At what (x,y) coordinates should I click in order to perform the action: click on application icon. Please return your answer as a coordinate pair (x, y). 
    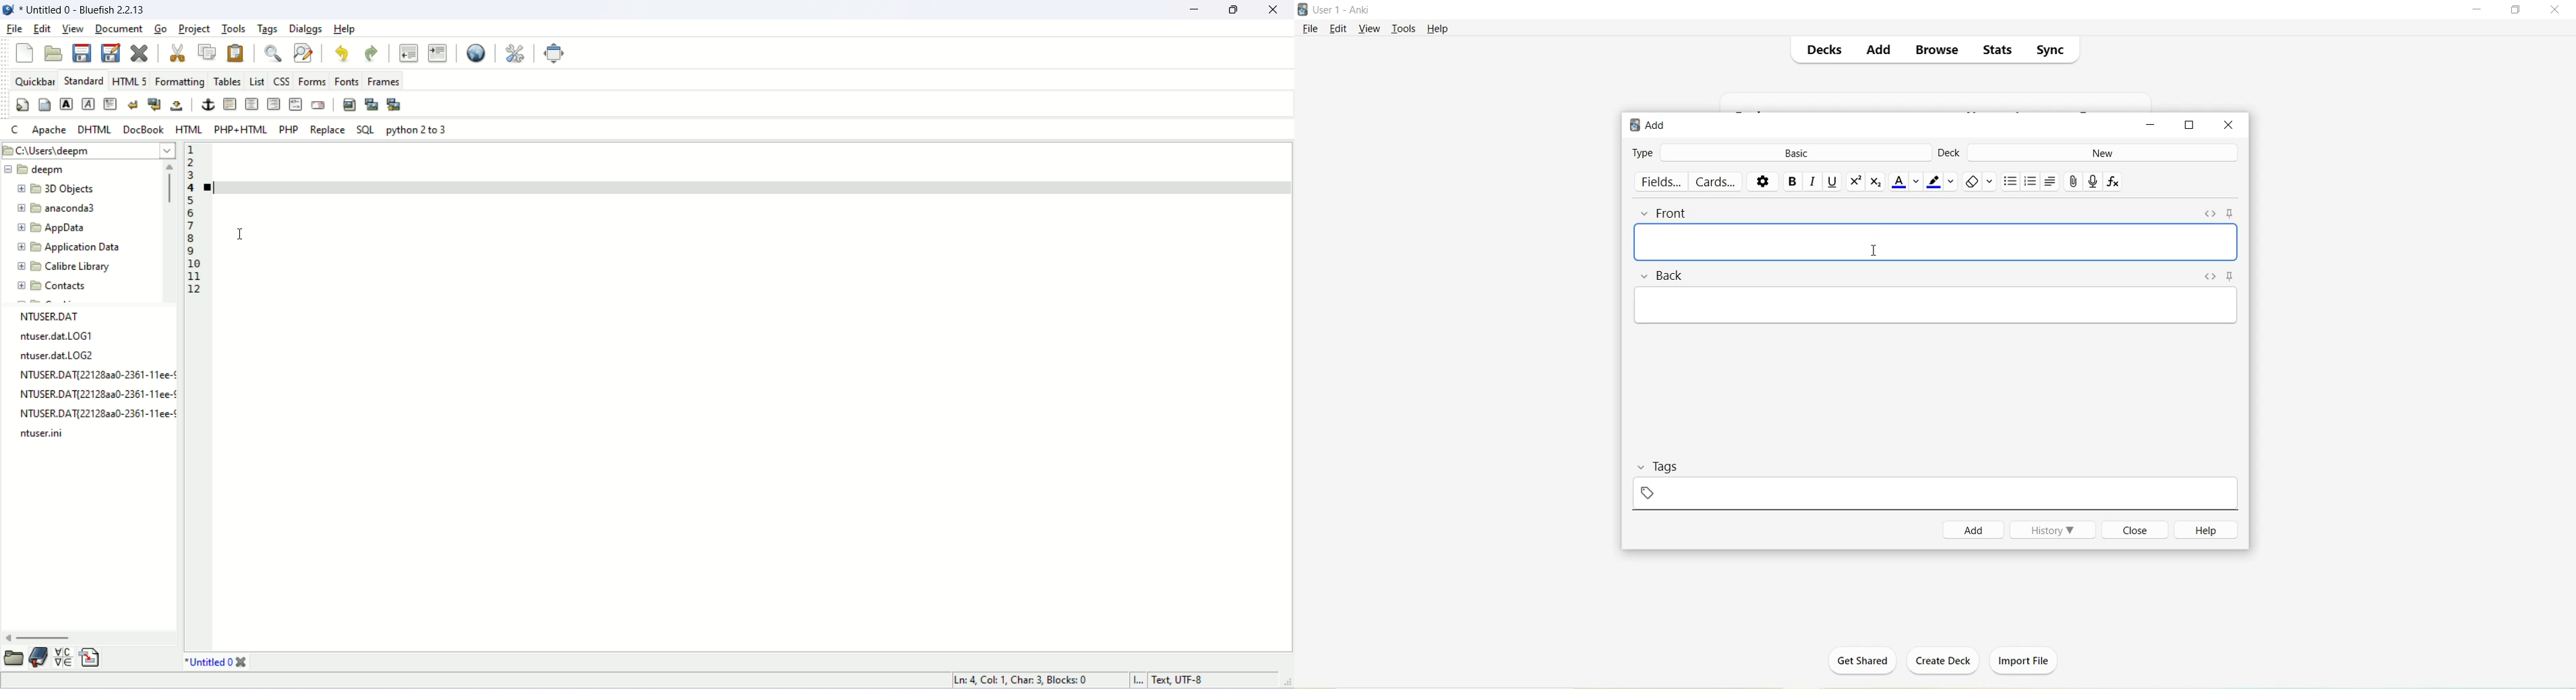
    Looking at the image, I should click on (9, 9).